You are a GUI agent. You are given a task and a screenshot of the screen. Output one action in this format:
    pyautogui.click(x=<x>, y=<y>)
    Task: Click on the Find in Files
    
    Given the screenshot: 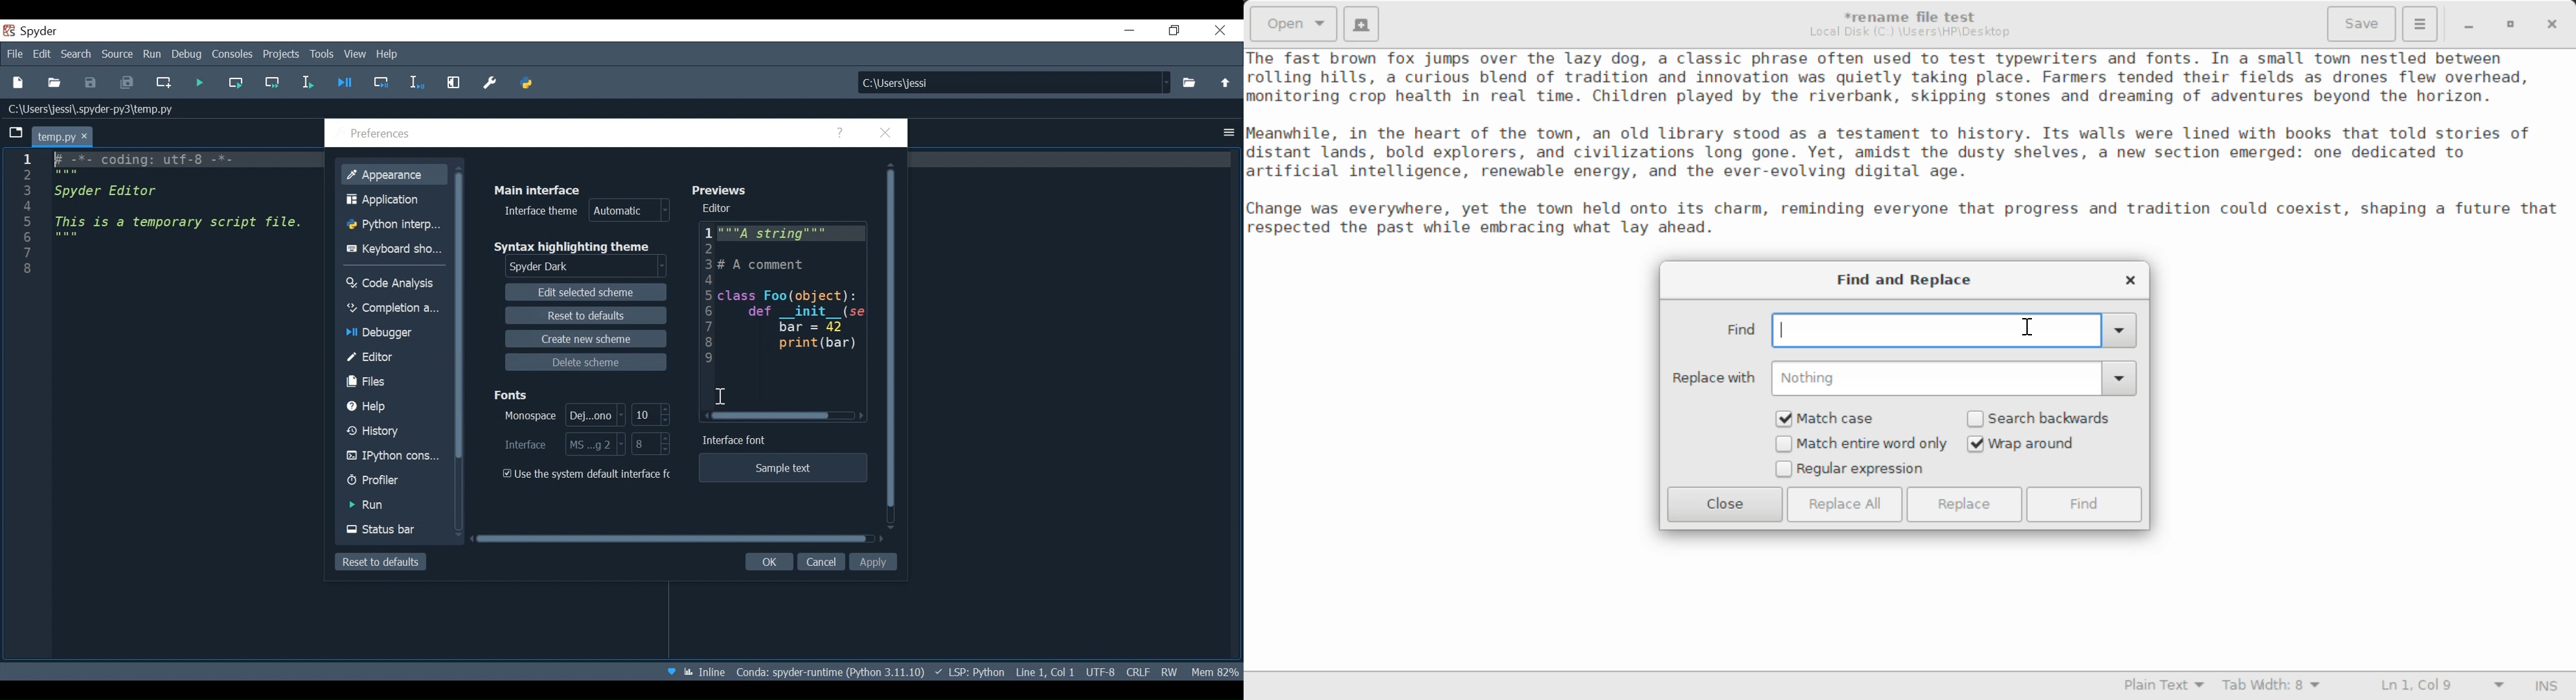 What is the action you would take?
    pyautogui.click(x=1012, y=82)
    